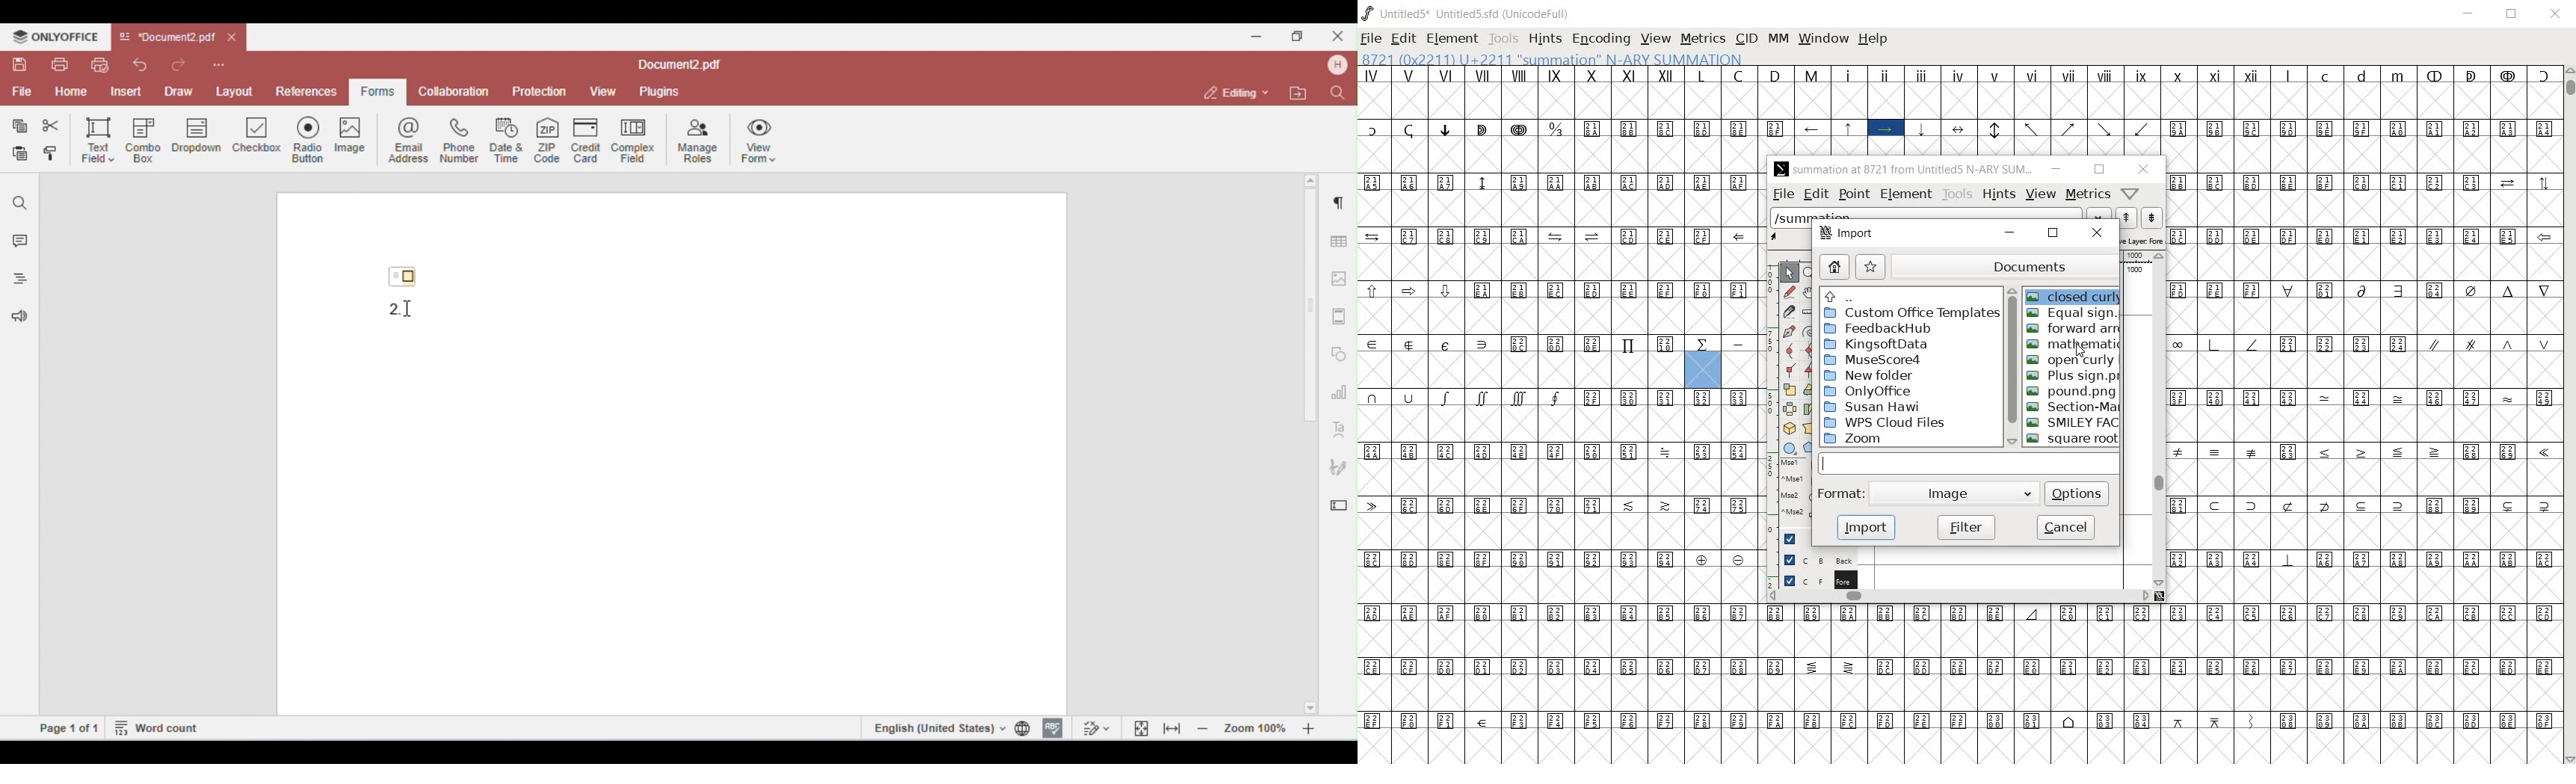  I want to click on scrollbar, so click(2160, 419).